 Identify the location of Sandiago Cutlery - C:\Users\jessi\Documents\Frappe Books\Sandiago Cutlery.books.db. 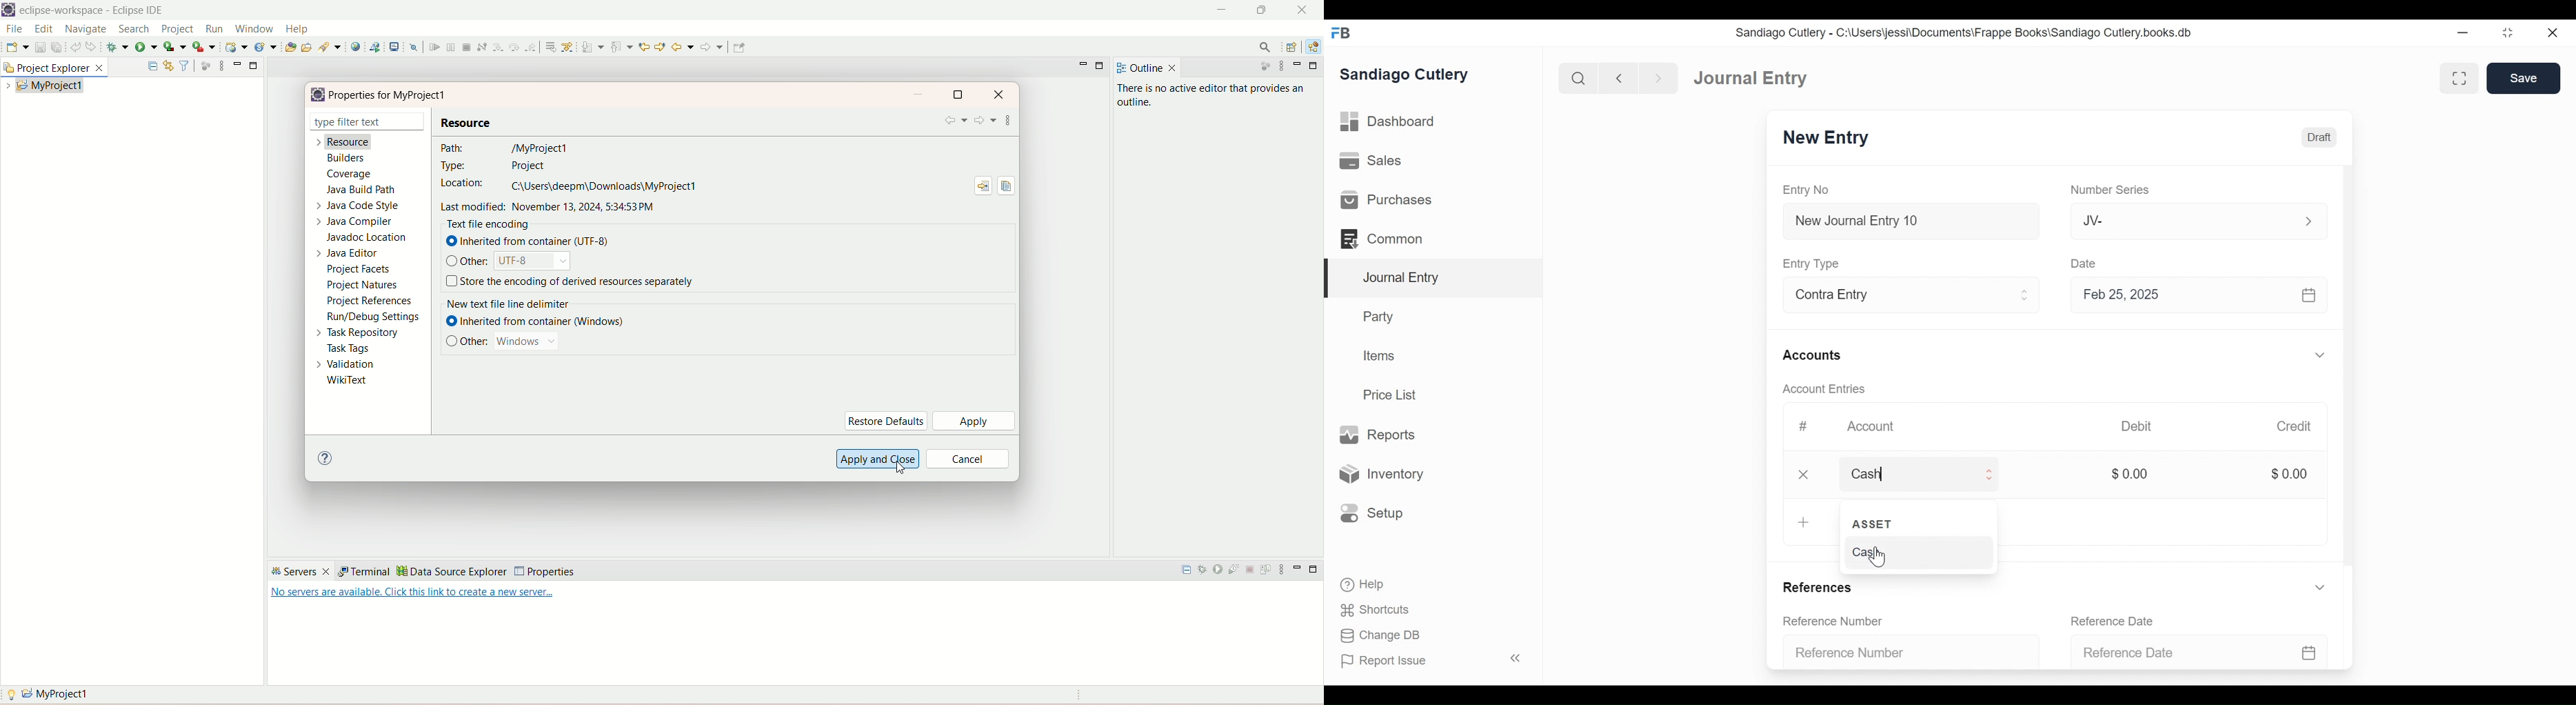
(1967, 34).